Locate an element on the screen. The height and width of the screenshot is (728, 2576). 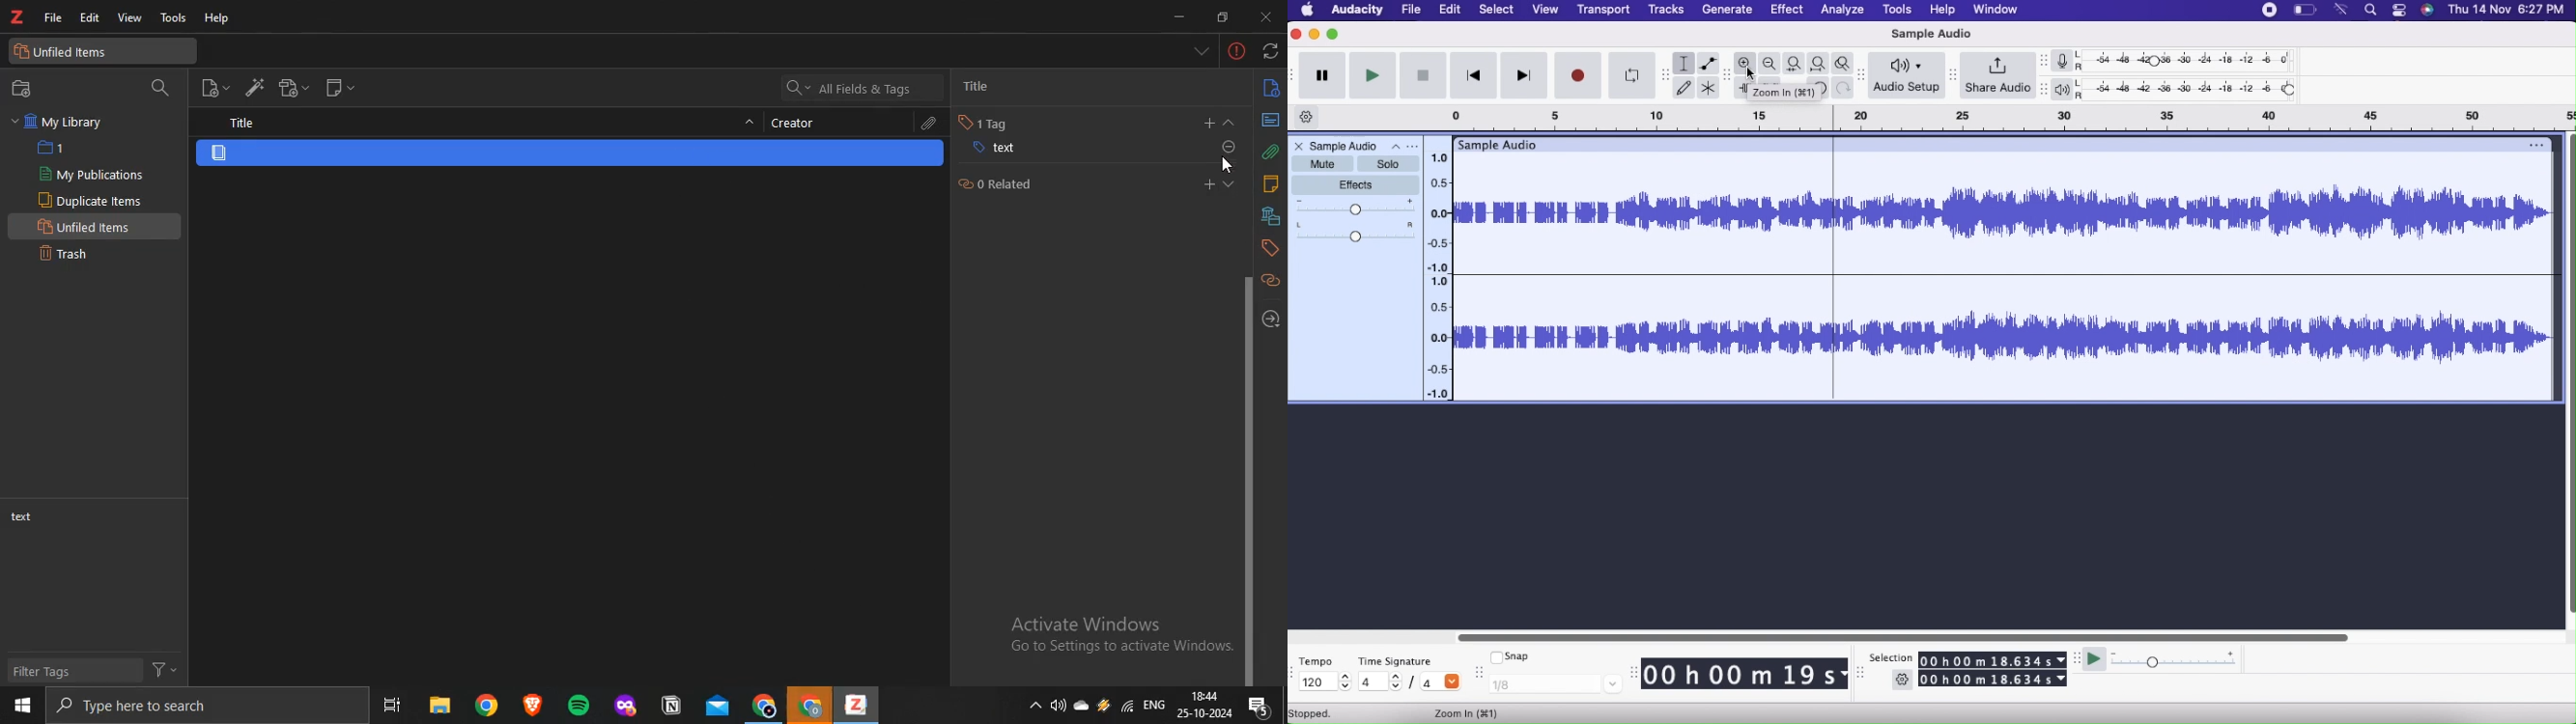
related is located at coordinates (1273, 279).